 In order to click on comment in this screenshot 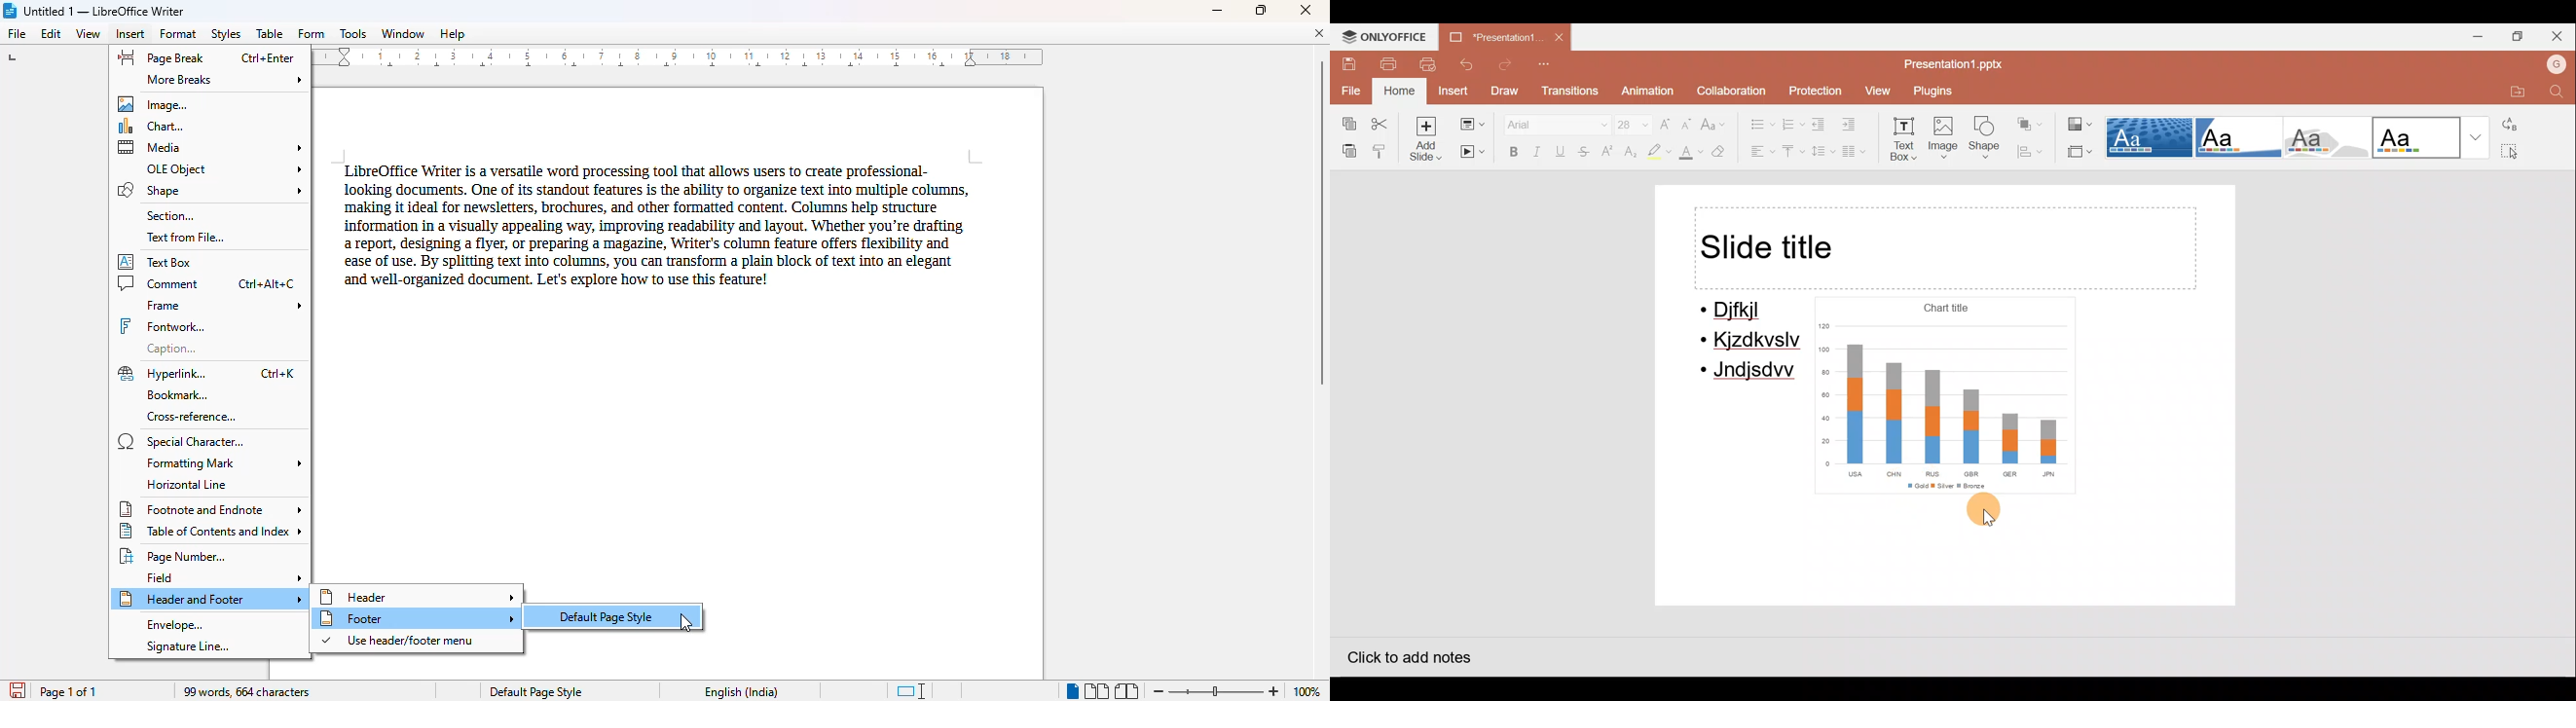, I will do `click(206, 282)`.